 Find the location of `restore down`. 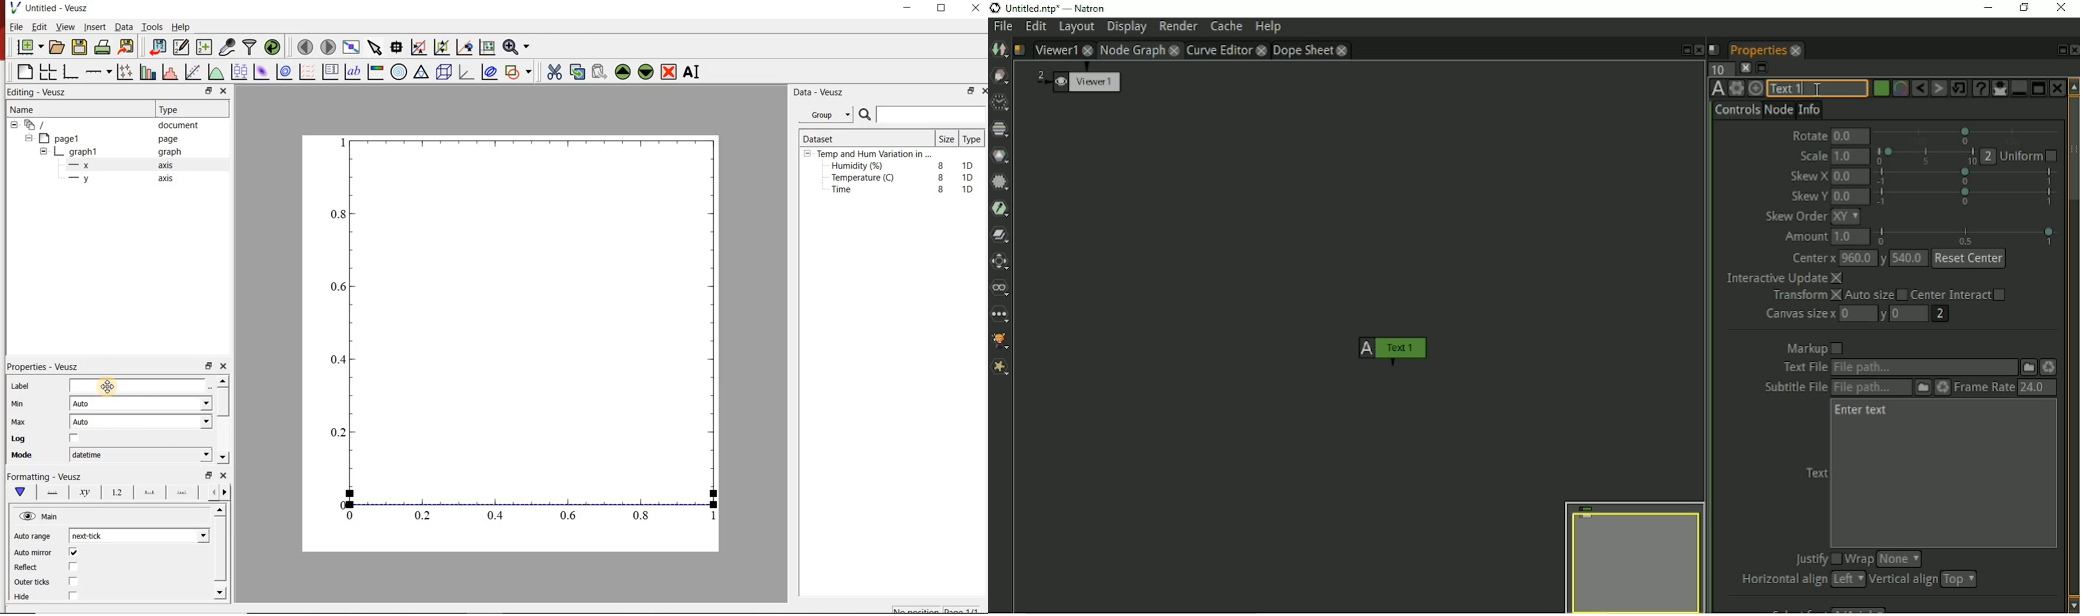

restore down is located at coordinates (208, 366).